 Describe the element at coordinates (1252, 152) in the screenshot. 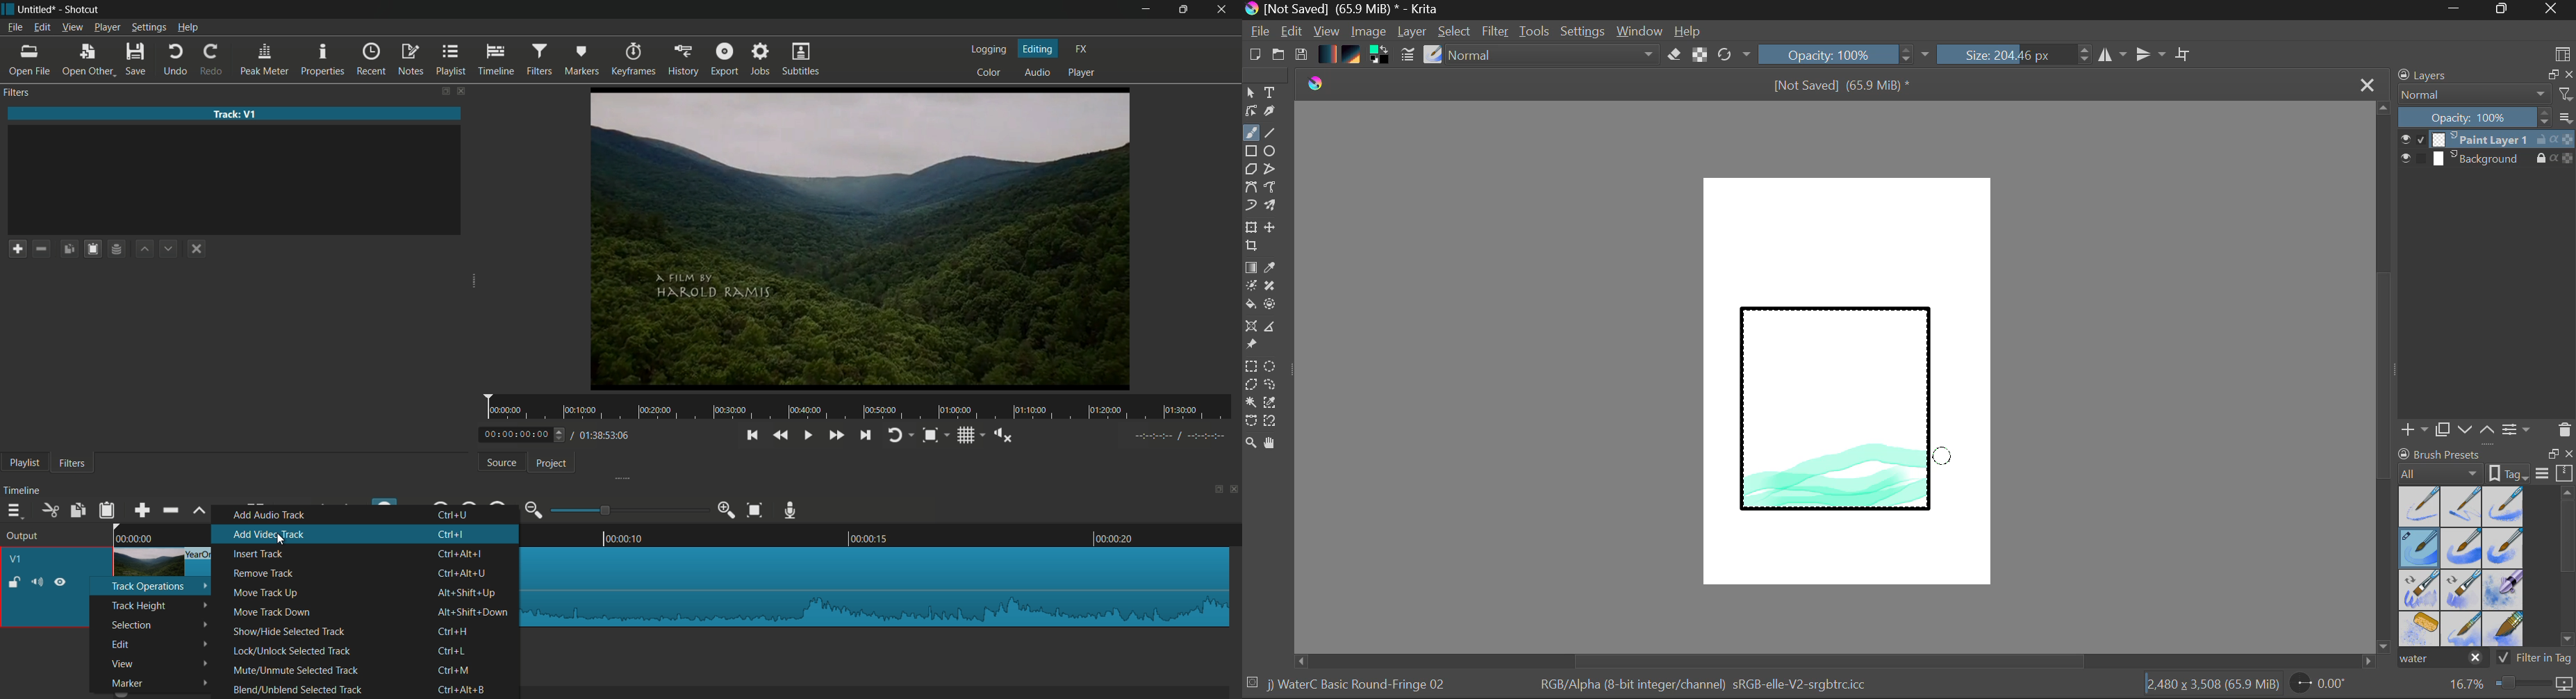

I see `Rectangle` at that location.